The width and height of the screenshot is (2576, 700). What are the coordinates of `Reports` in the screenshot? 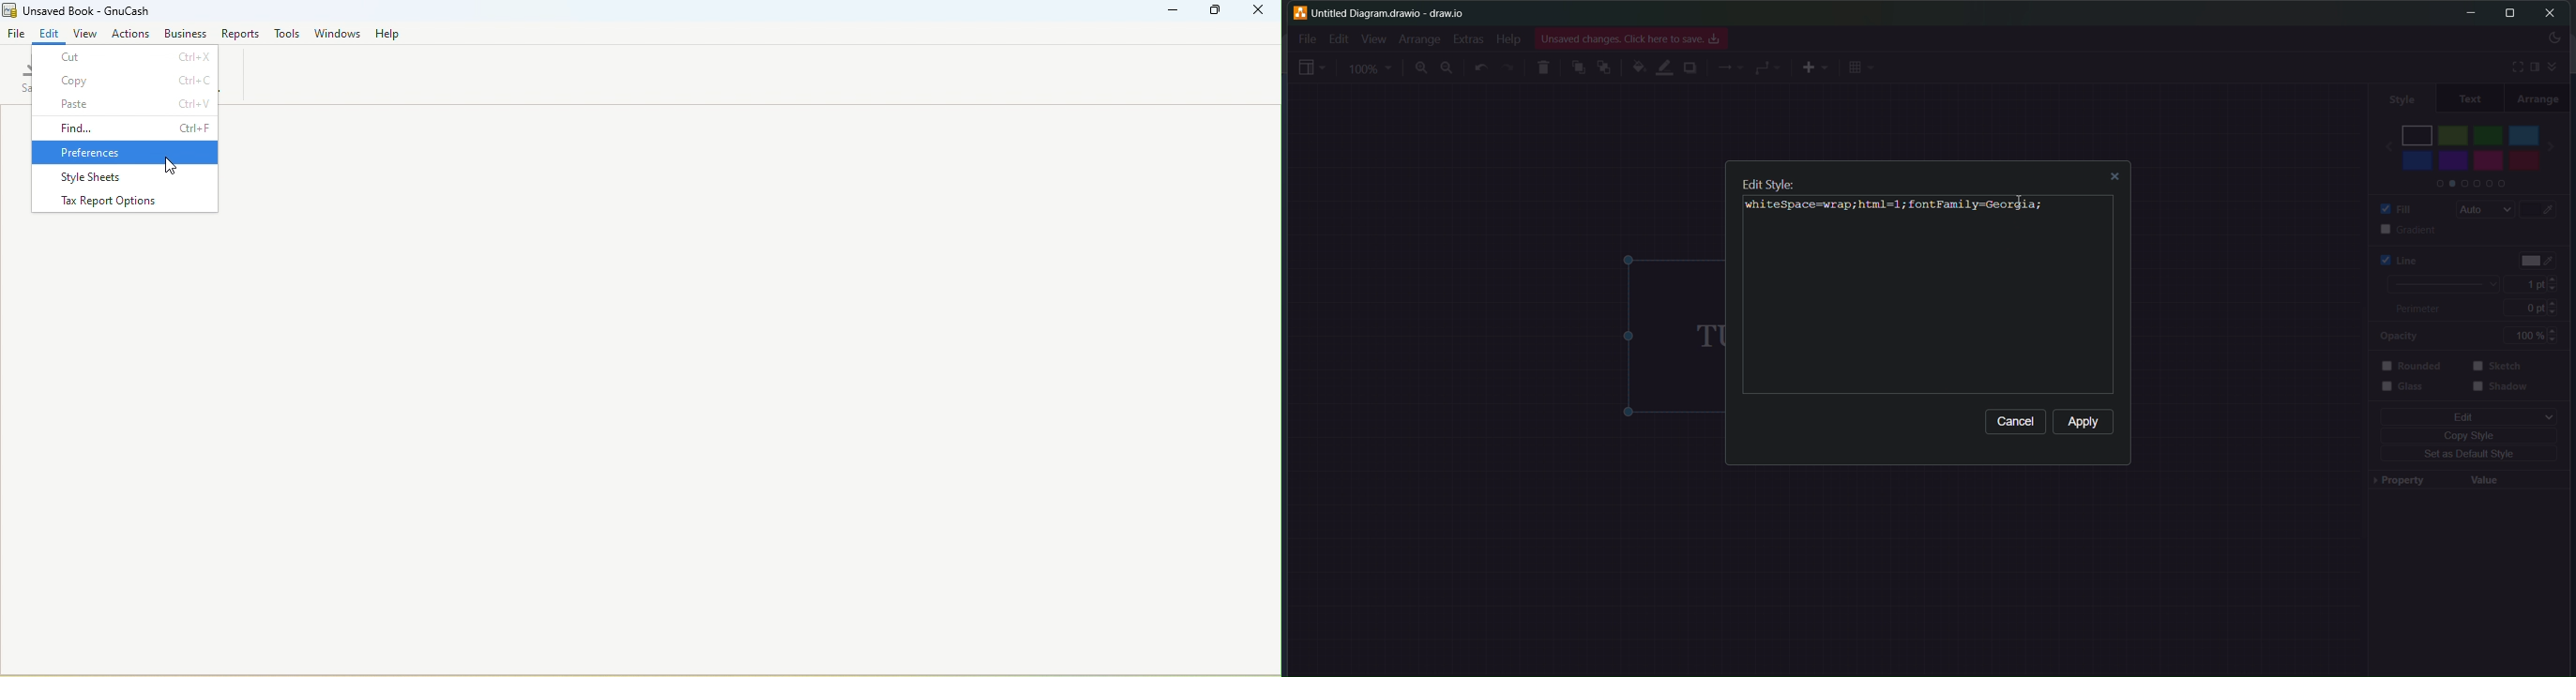 It's located at (239, 34).